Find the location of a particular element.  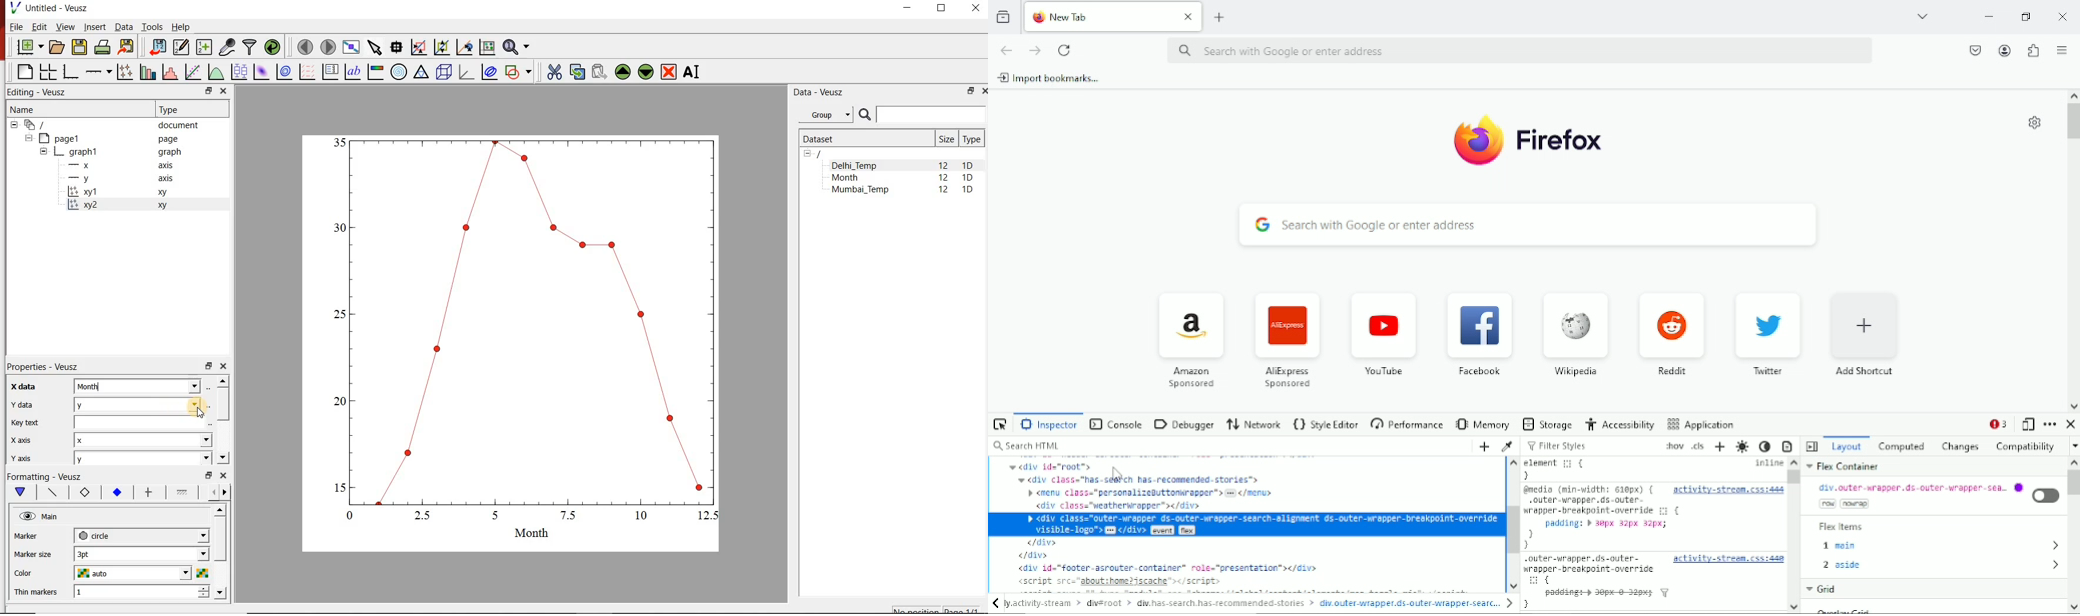

Application is located at coordinates (1702, 423).